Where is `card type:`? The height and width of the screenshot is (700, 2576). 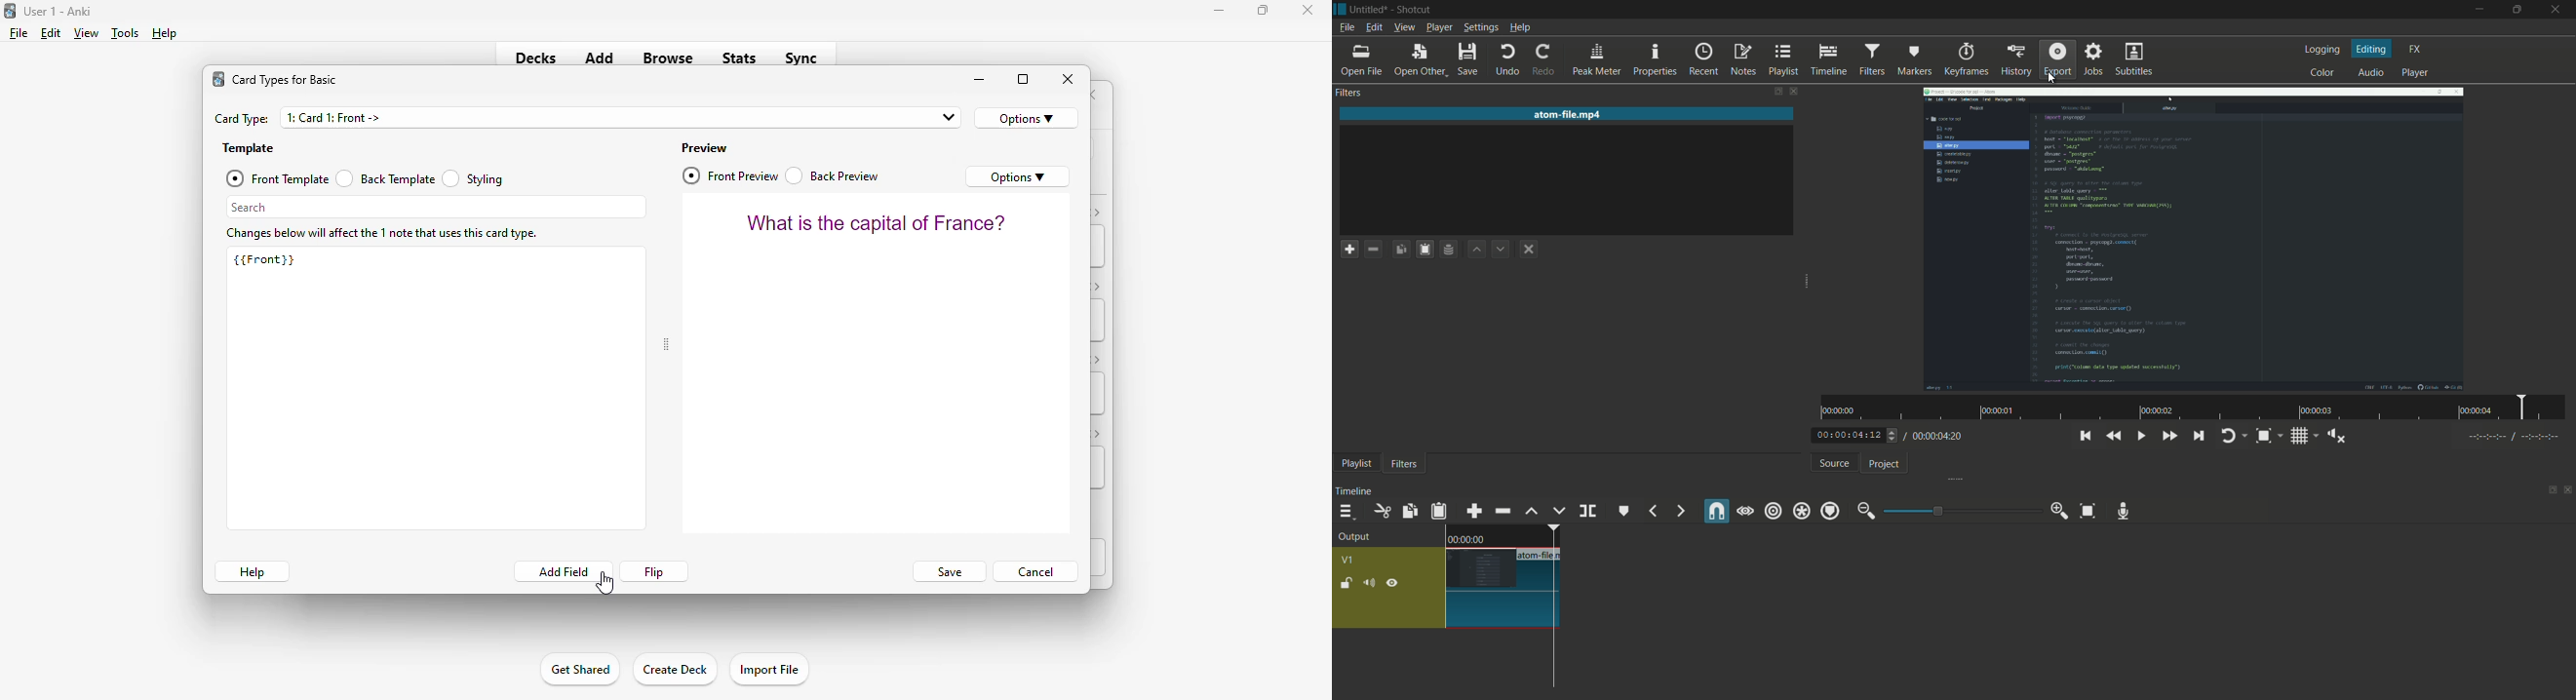
card type: is located at coordinates (242, 119).